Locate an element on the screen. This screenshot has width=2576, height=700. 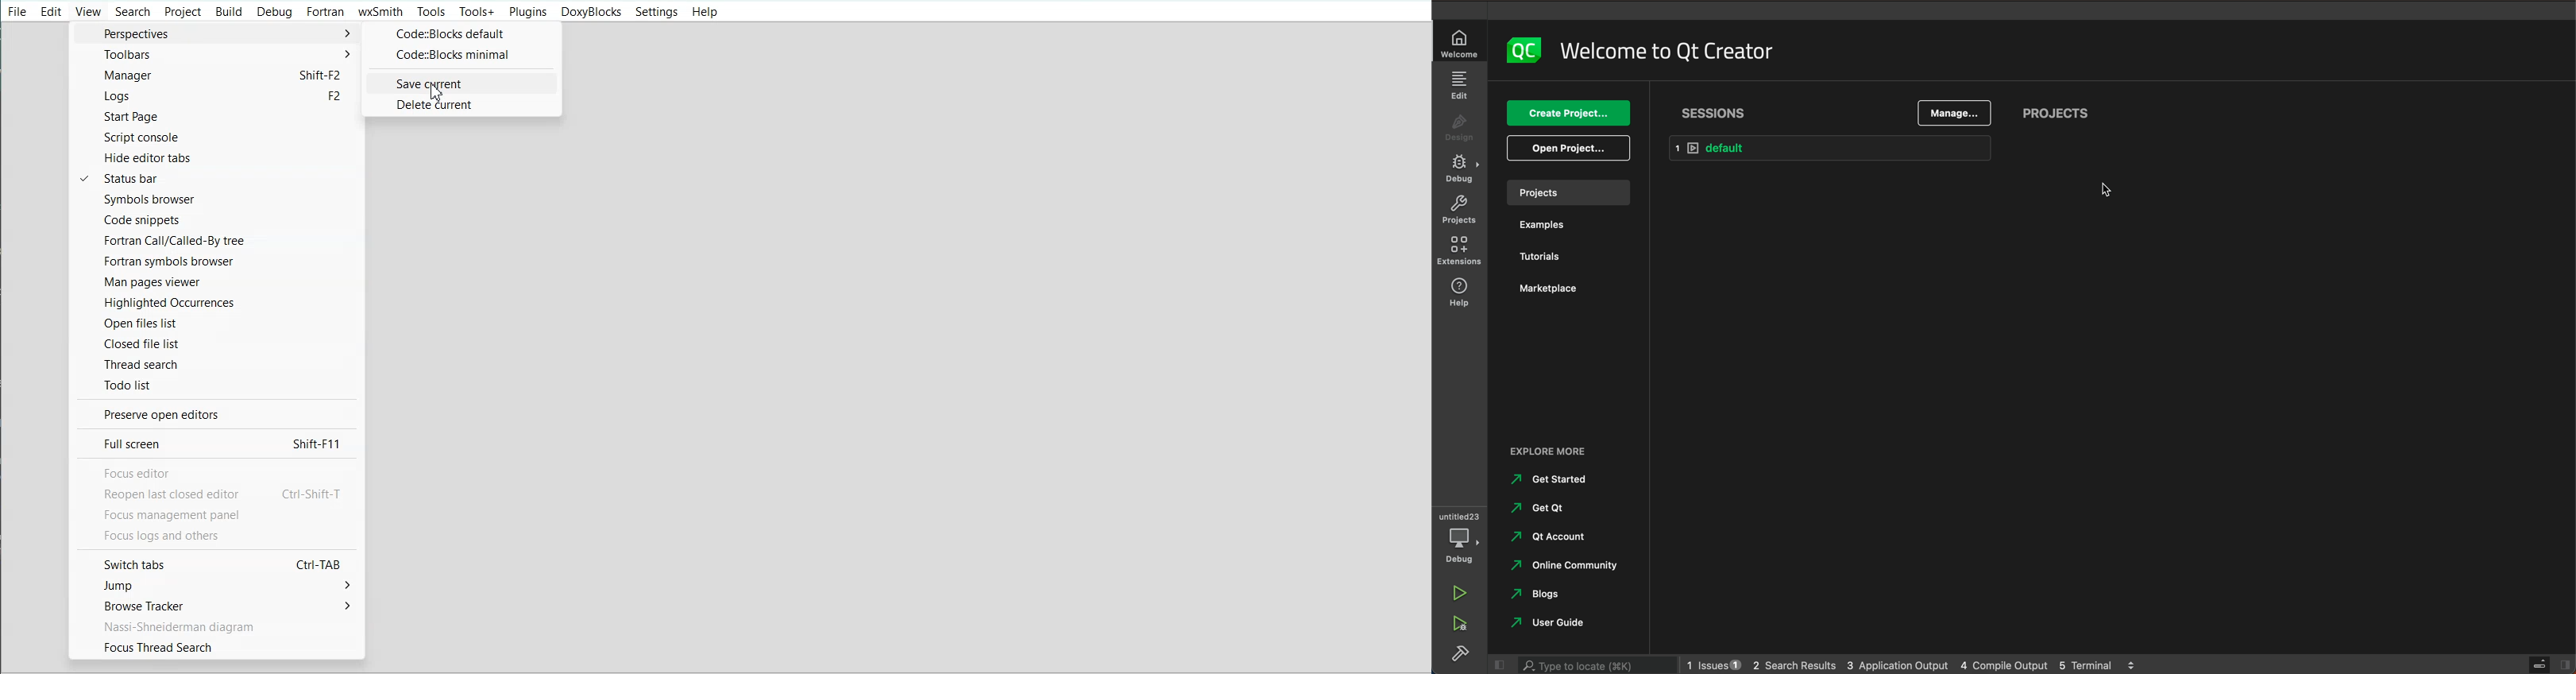
Logs is located at coordinates (218, 97).